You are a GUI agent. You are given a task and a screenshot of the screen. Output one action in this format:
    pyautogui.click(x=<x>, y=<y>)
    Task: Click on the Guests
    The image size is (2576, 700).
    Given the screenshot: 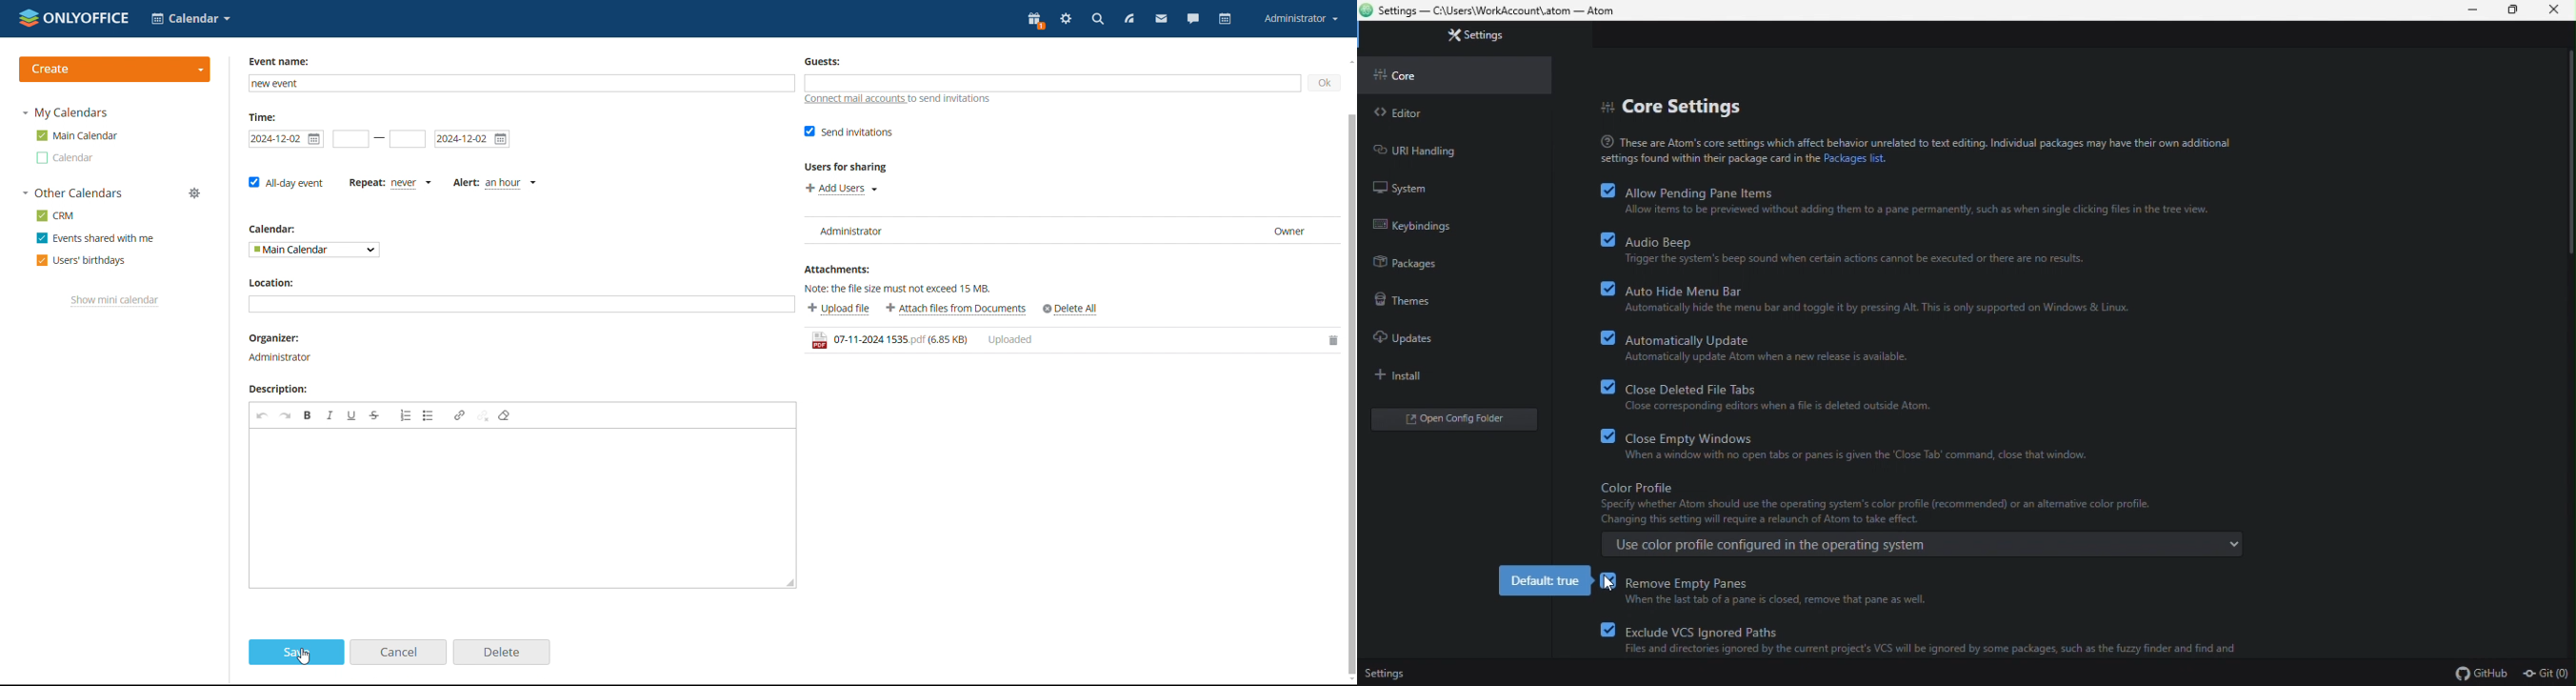 What is the action you would take?
    pyautogui.click(x=828, y=62)
    